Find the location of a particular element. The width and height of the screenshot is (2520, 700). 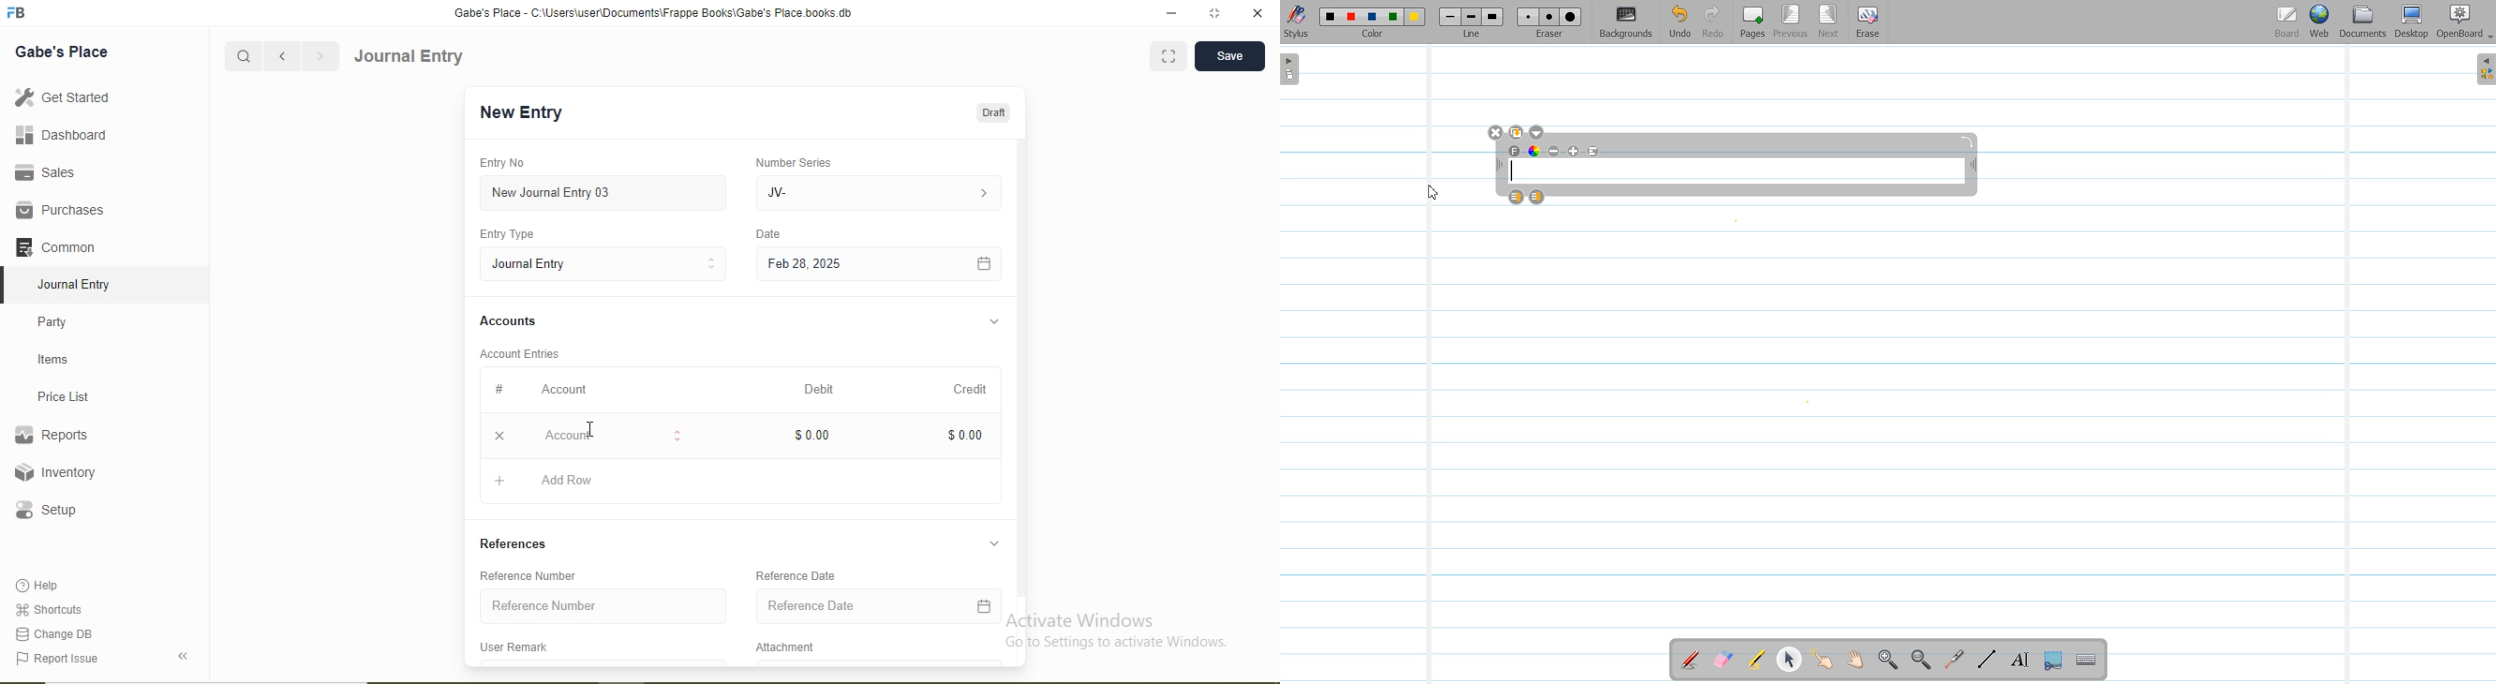

Reference Number is located at coordinates (544, 604).